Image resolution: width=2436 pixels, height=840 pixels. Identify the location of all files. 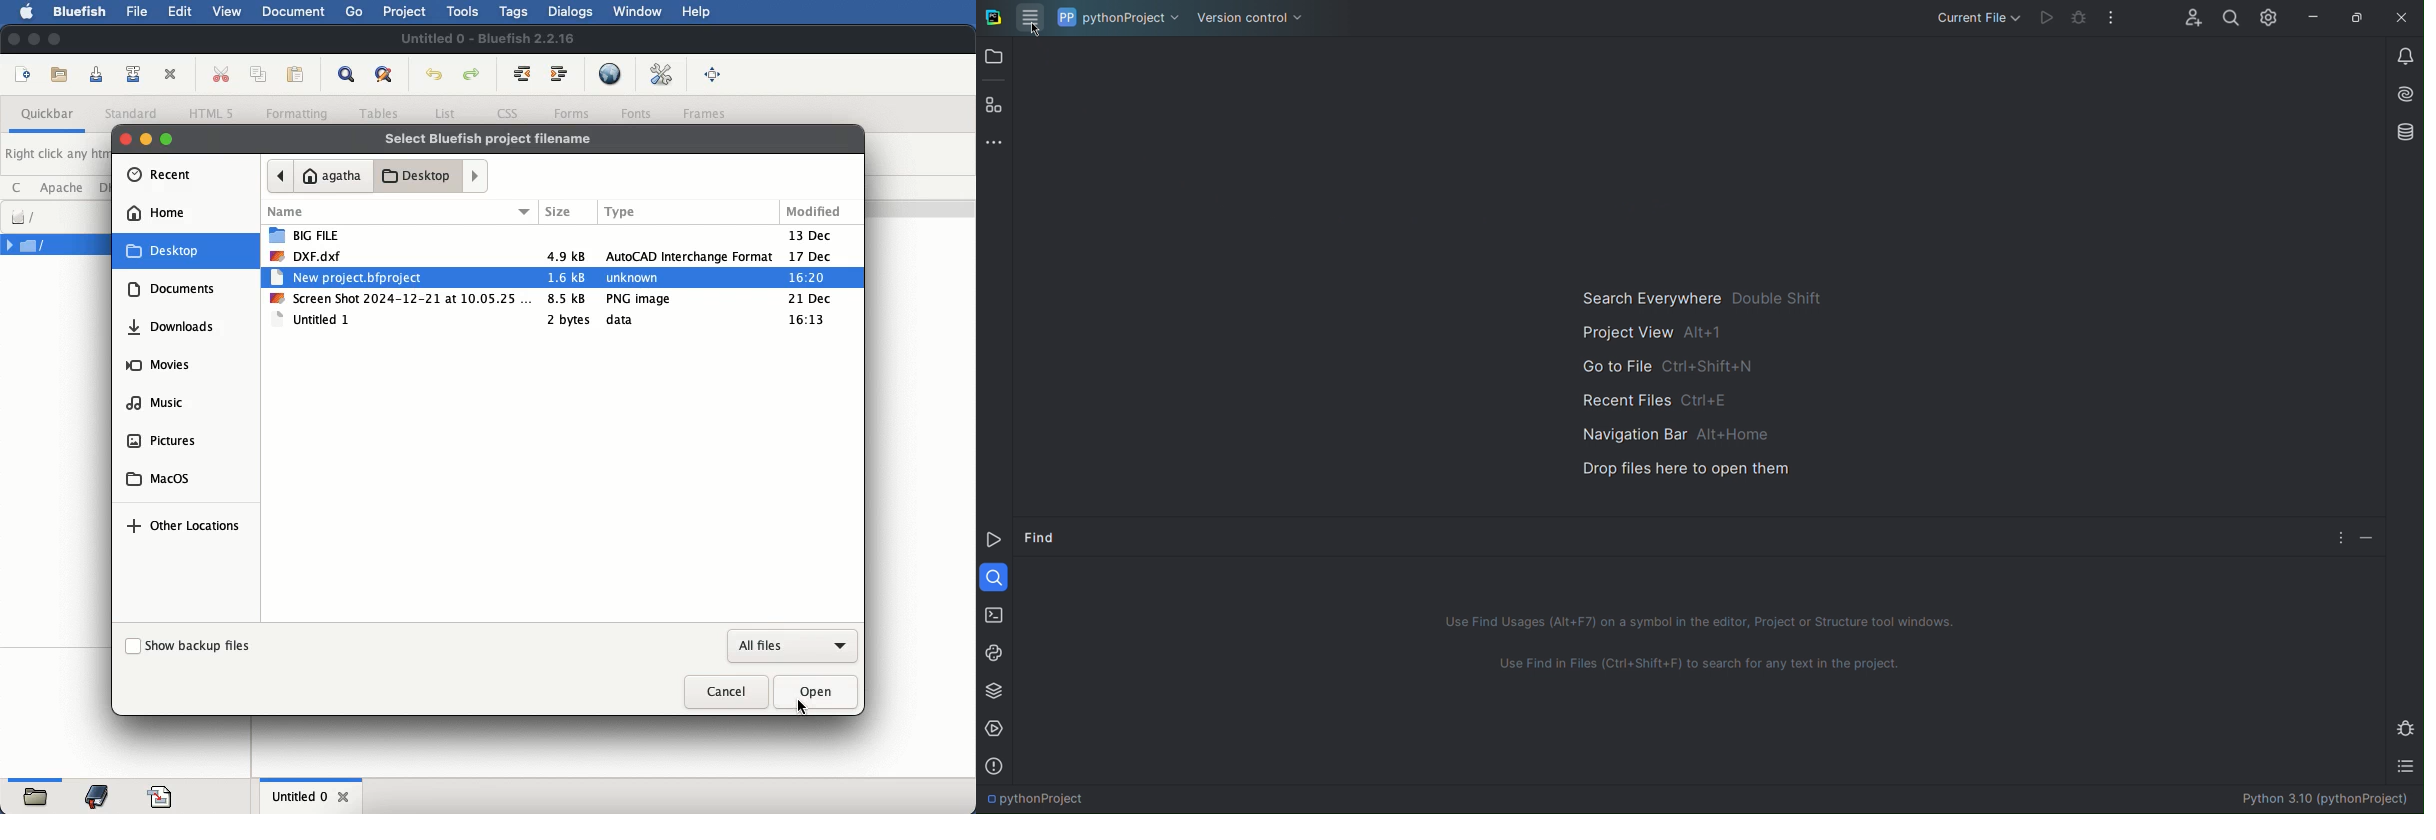
(793, 646).